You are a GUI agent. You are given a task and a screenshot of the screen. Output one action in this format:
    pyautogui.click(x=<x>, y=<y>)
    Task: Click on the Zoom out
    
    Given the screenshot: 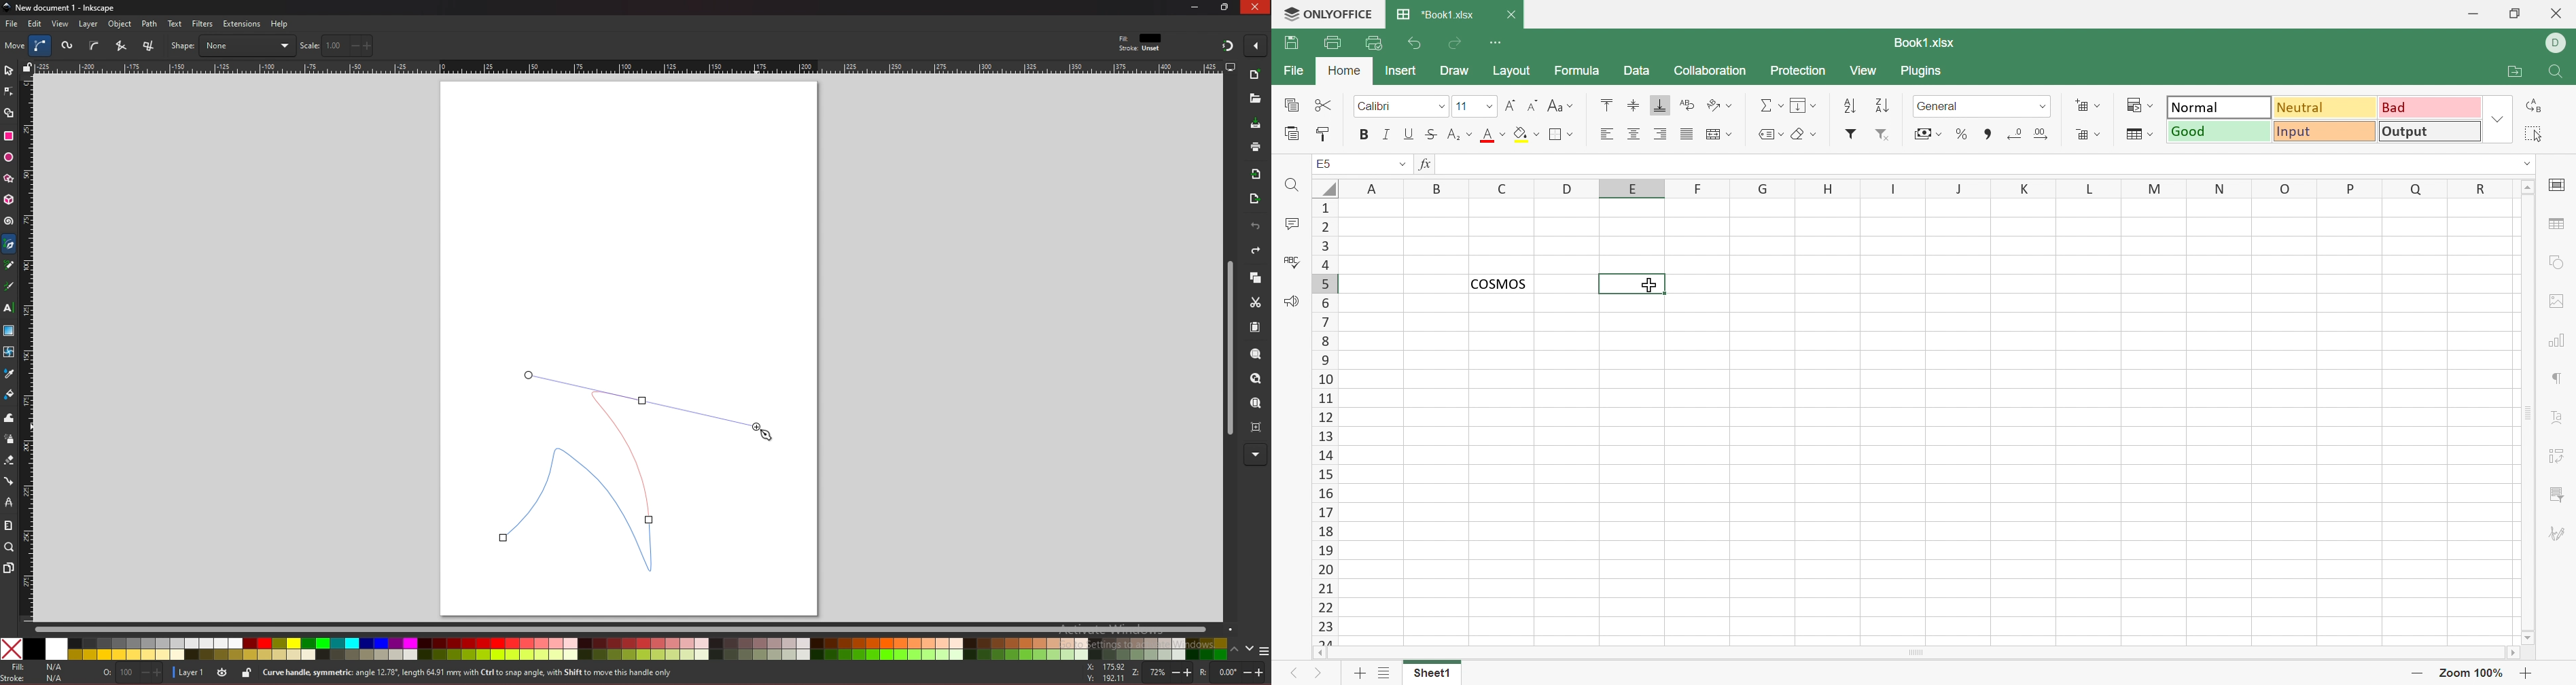 What is the action you would take?
    pyautogui.click(x=2416, y=671)
    